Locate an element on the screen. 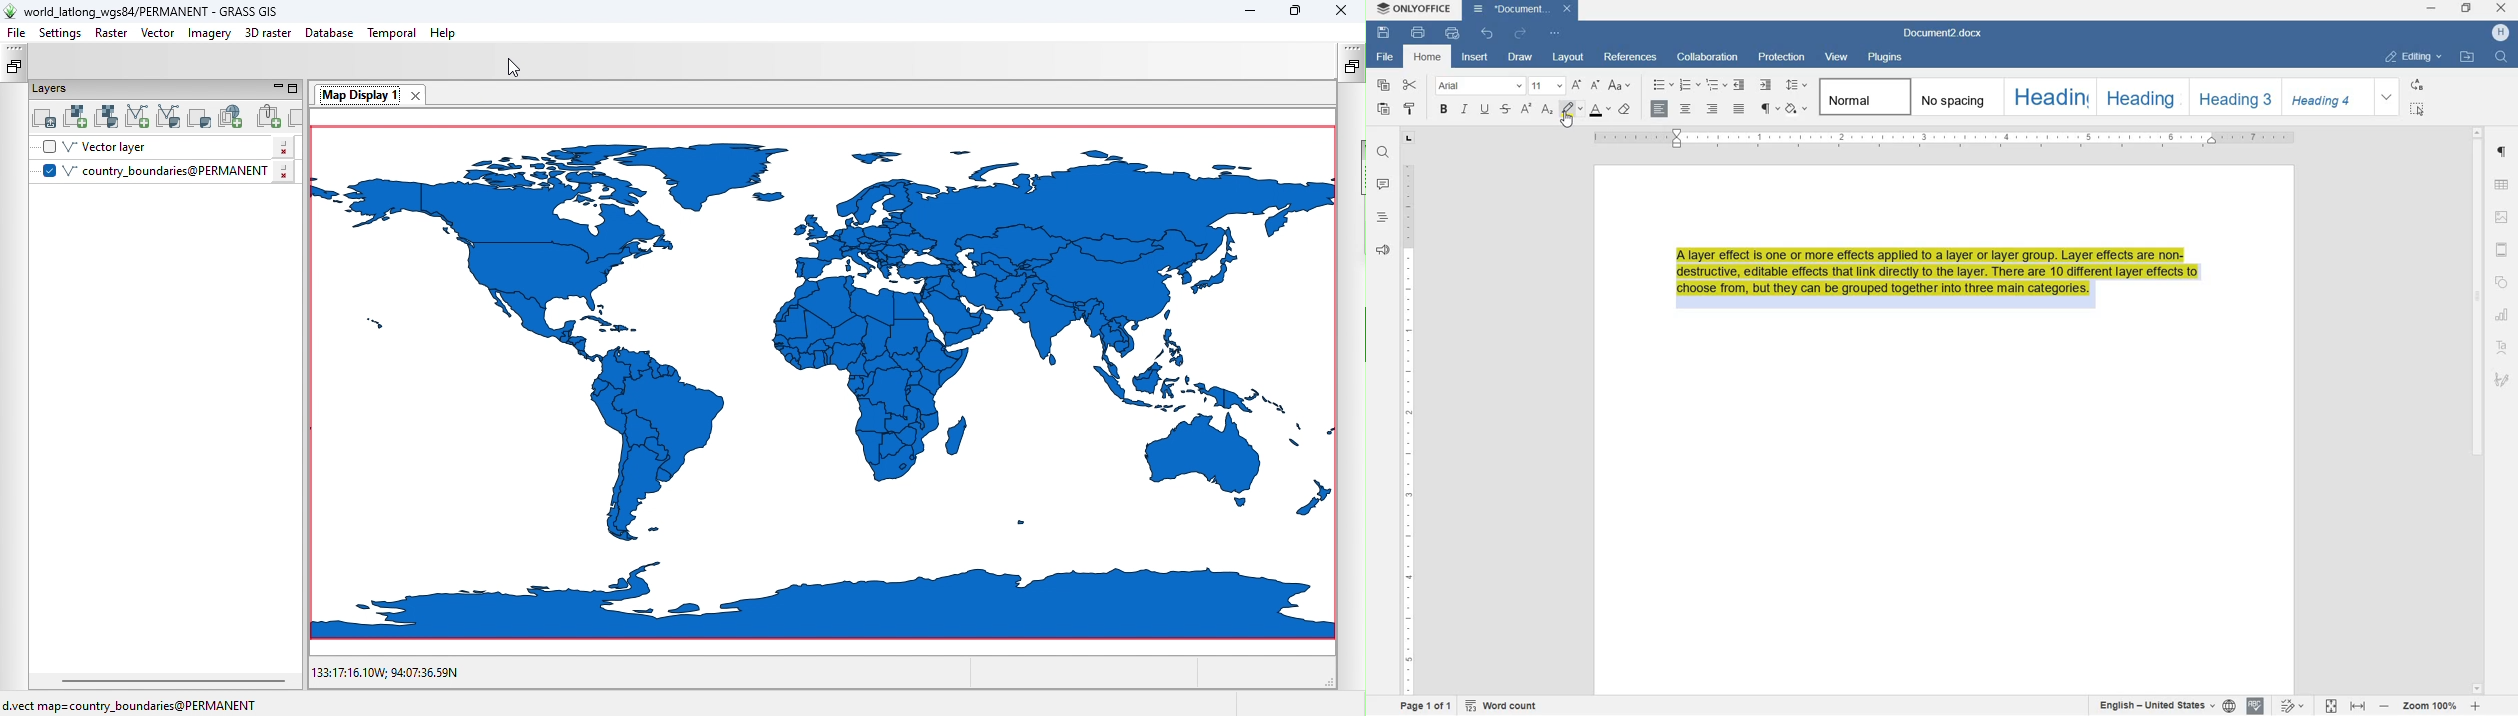 This screenshot has width=2520, height=728. replace is located at coordinates (2418, 86).